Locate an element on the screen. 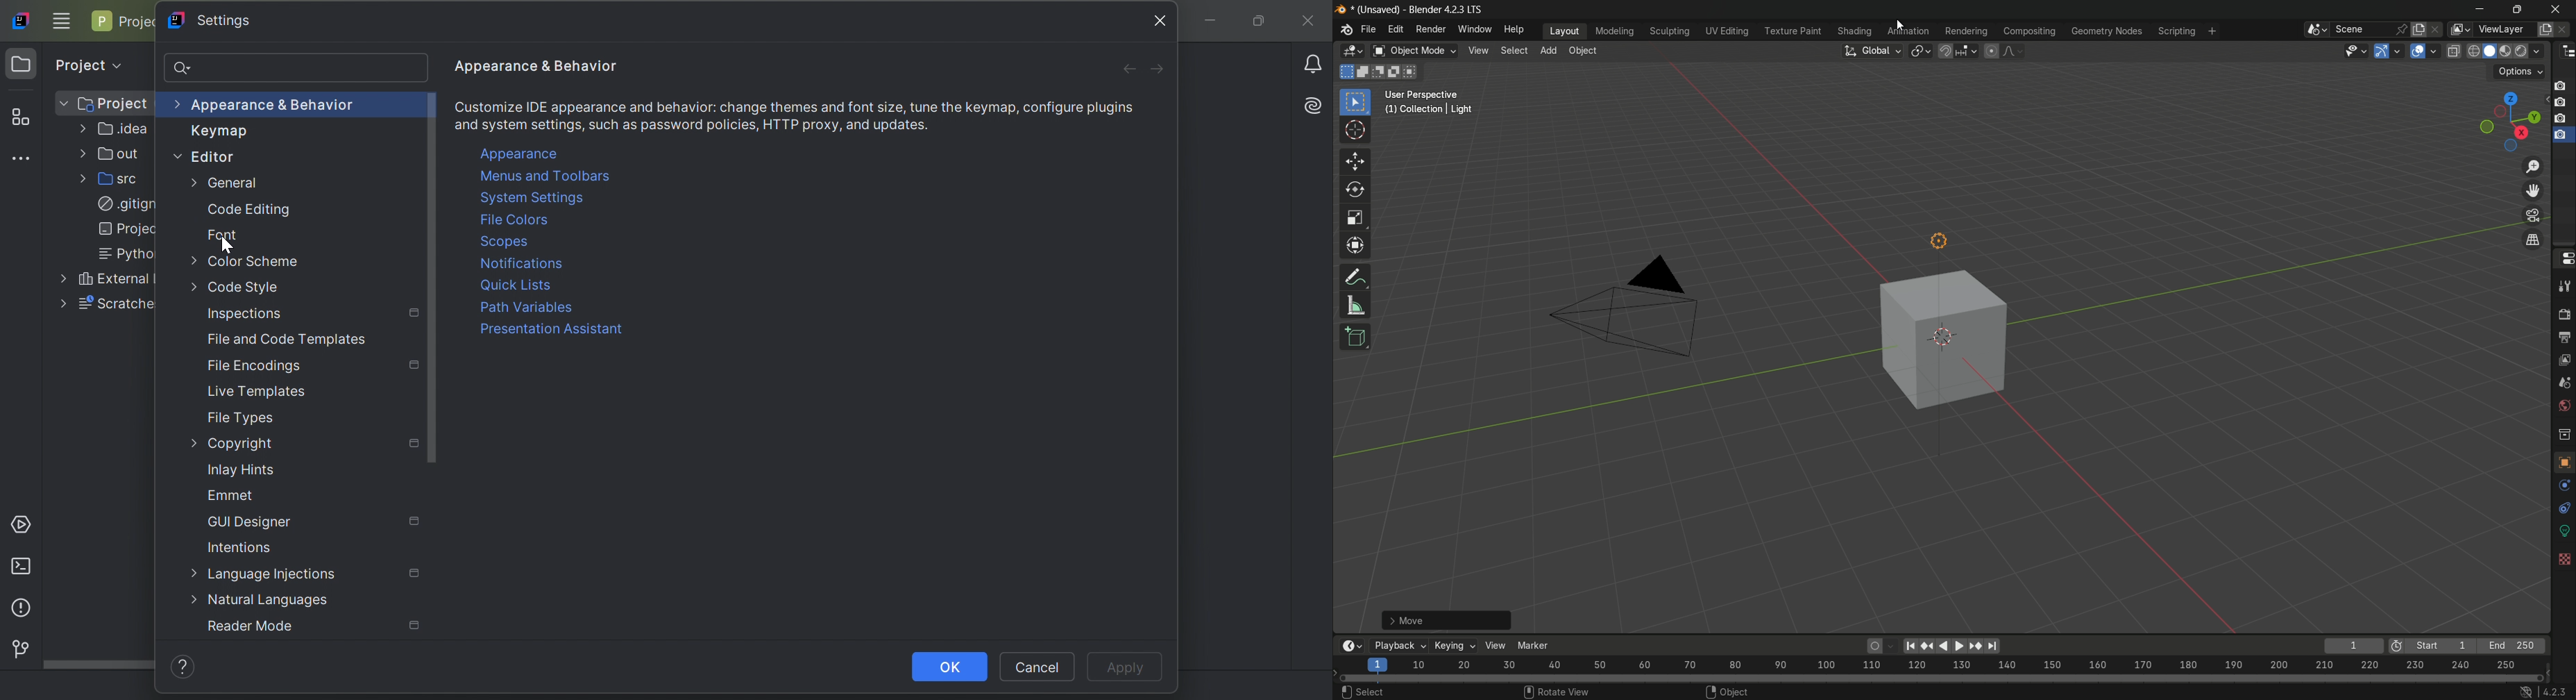 This screenshot has height=700, width=2576. measure is located at coordinates (1358, 306).